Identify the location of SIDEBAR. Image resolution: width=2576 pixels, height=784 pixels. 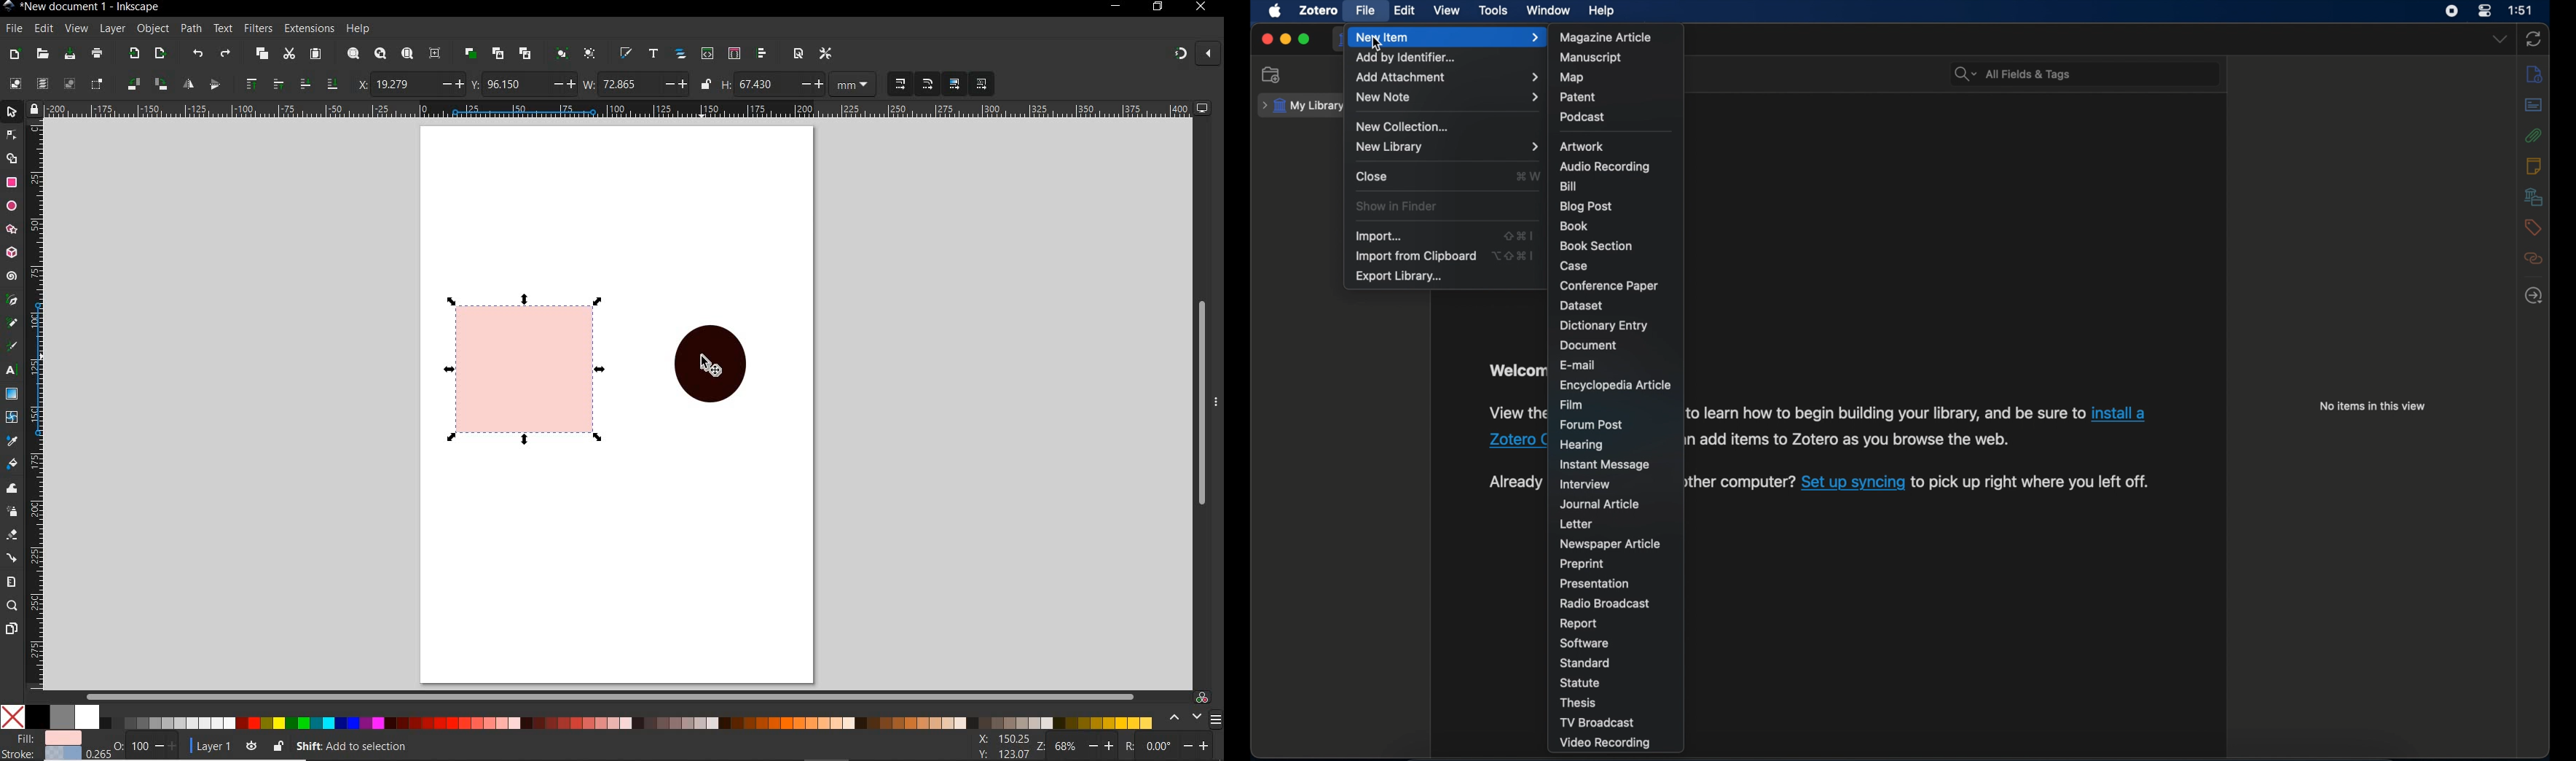
(1217, 719).